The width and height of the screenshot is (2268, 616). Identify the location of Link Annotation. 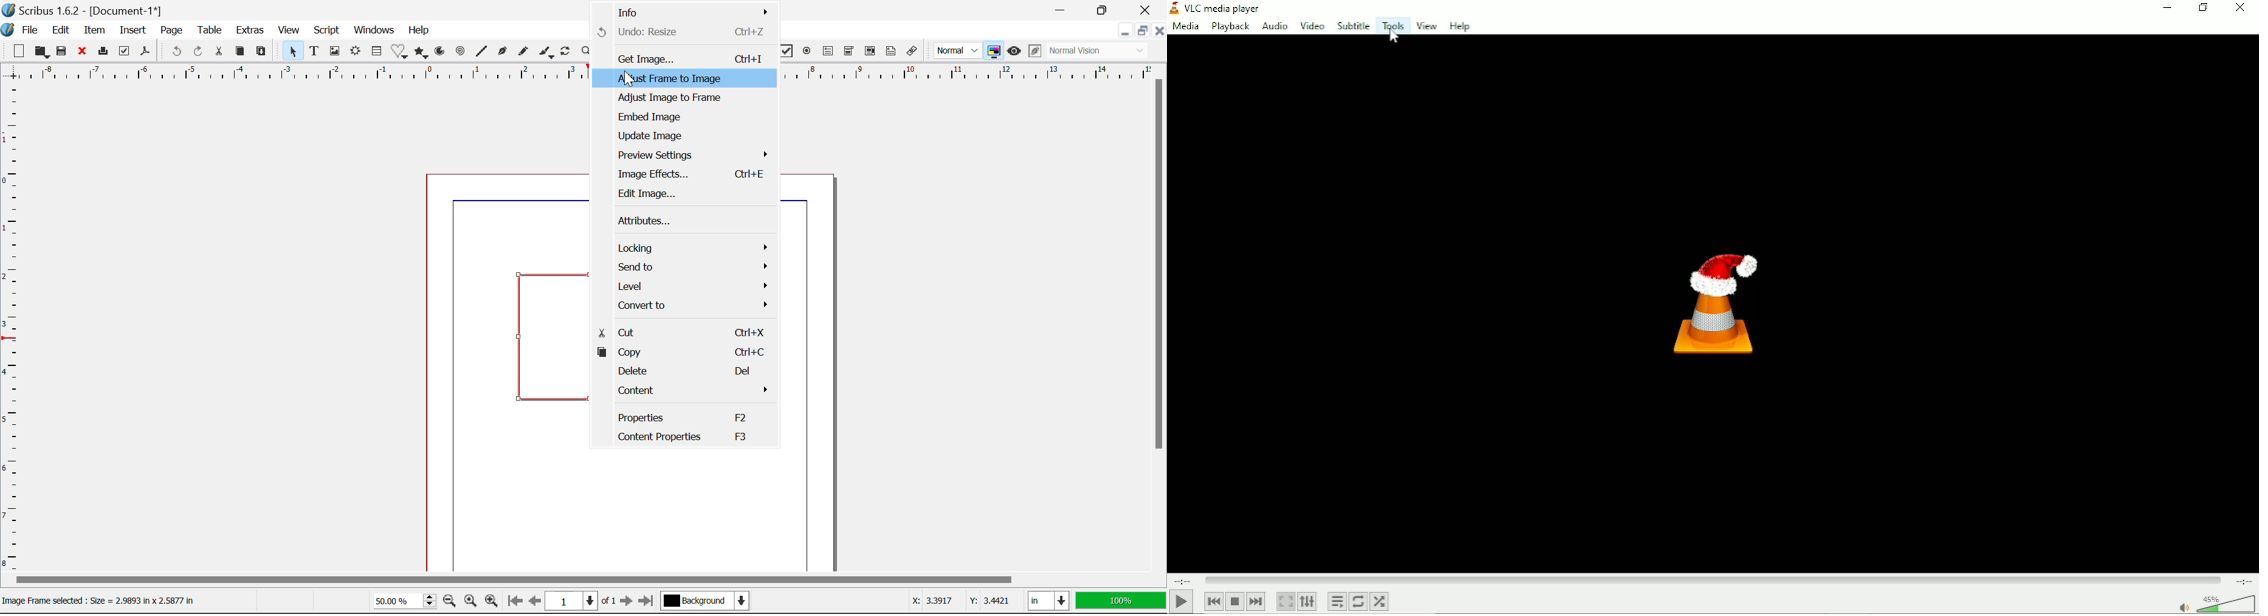
(913, 53).